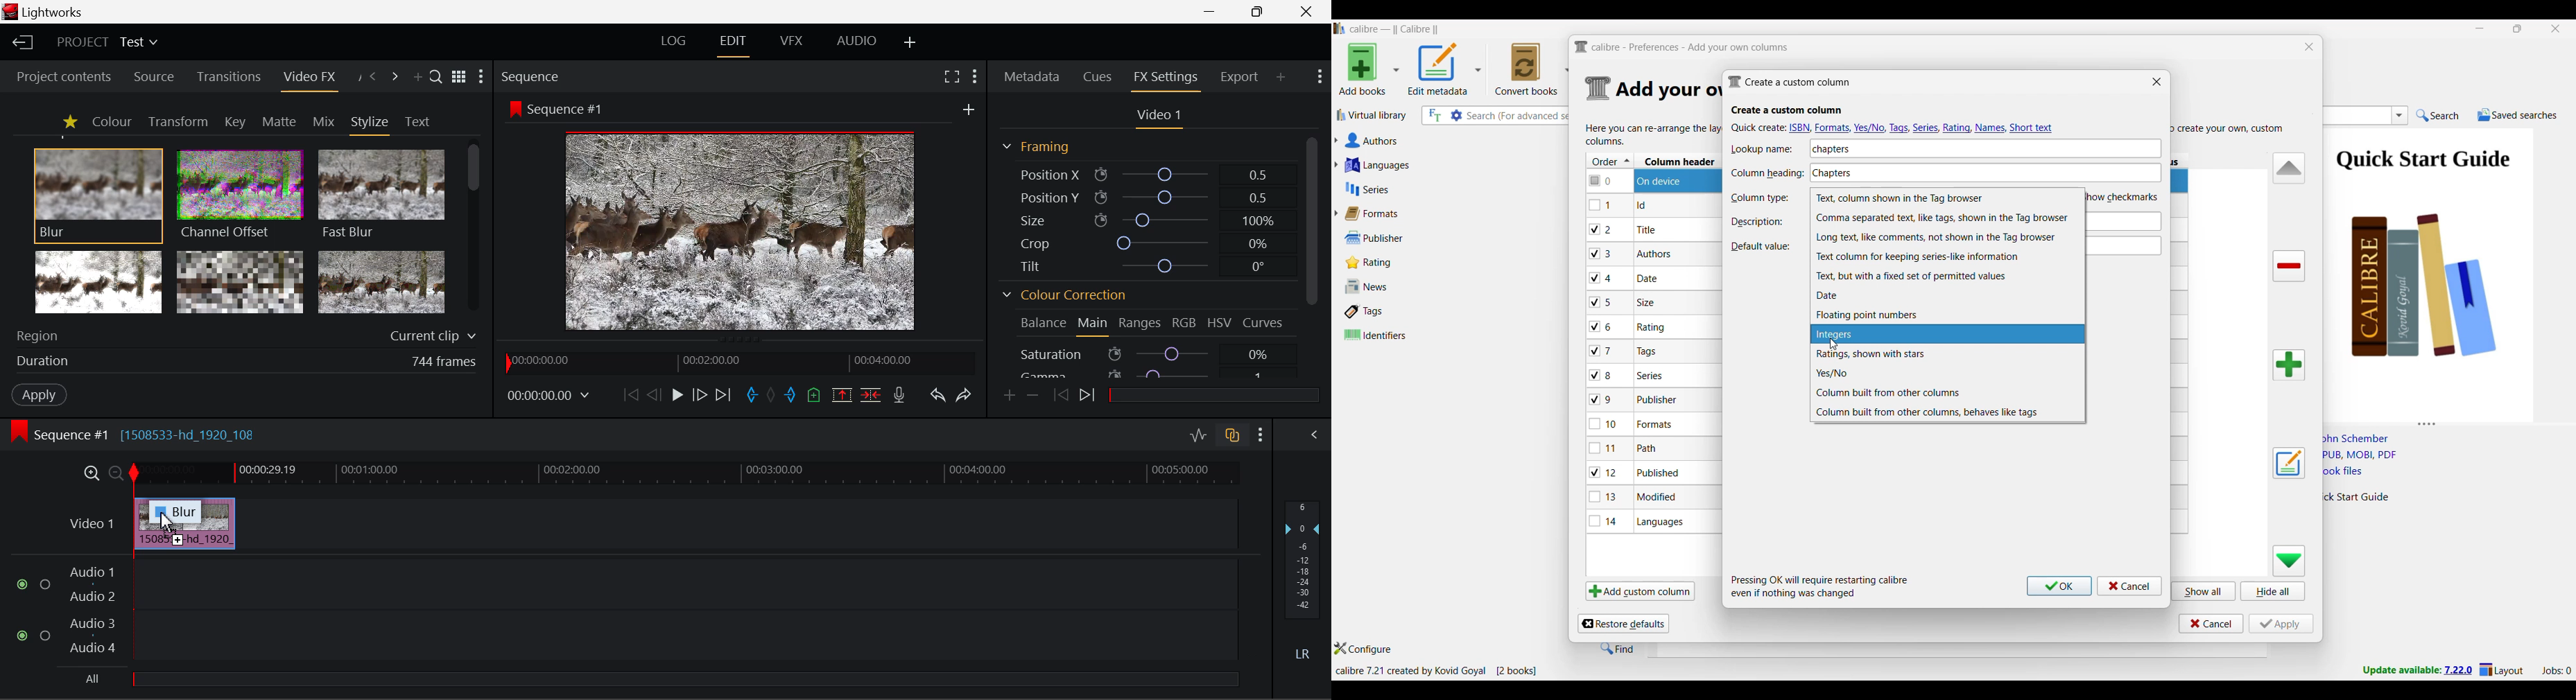 This screenshot has height=700, width=2576. Describe the element at coordinates (2449, 421) in the screenshot. I see `Change height of columns attached to this panel` at that location.